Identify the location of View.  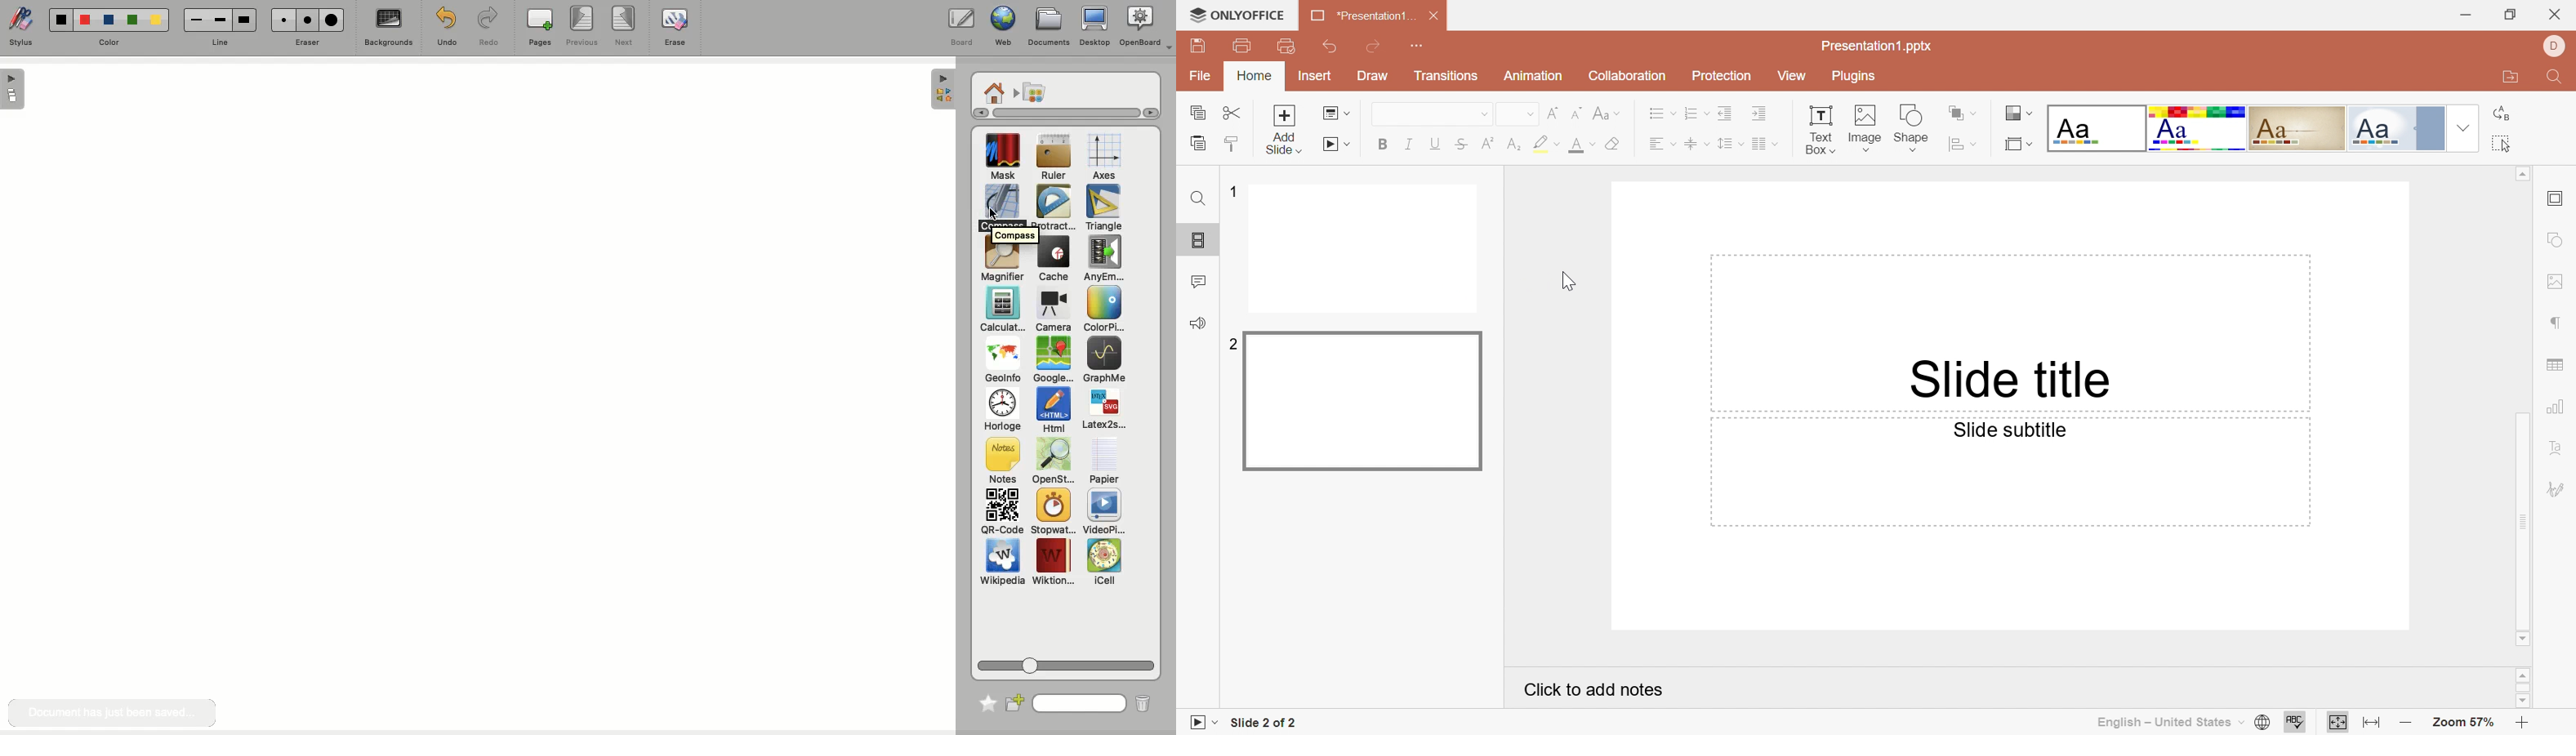
(1794, 78).